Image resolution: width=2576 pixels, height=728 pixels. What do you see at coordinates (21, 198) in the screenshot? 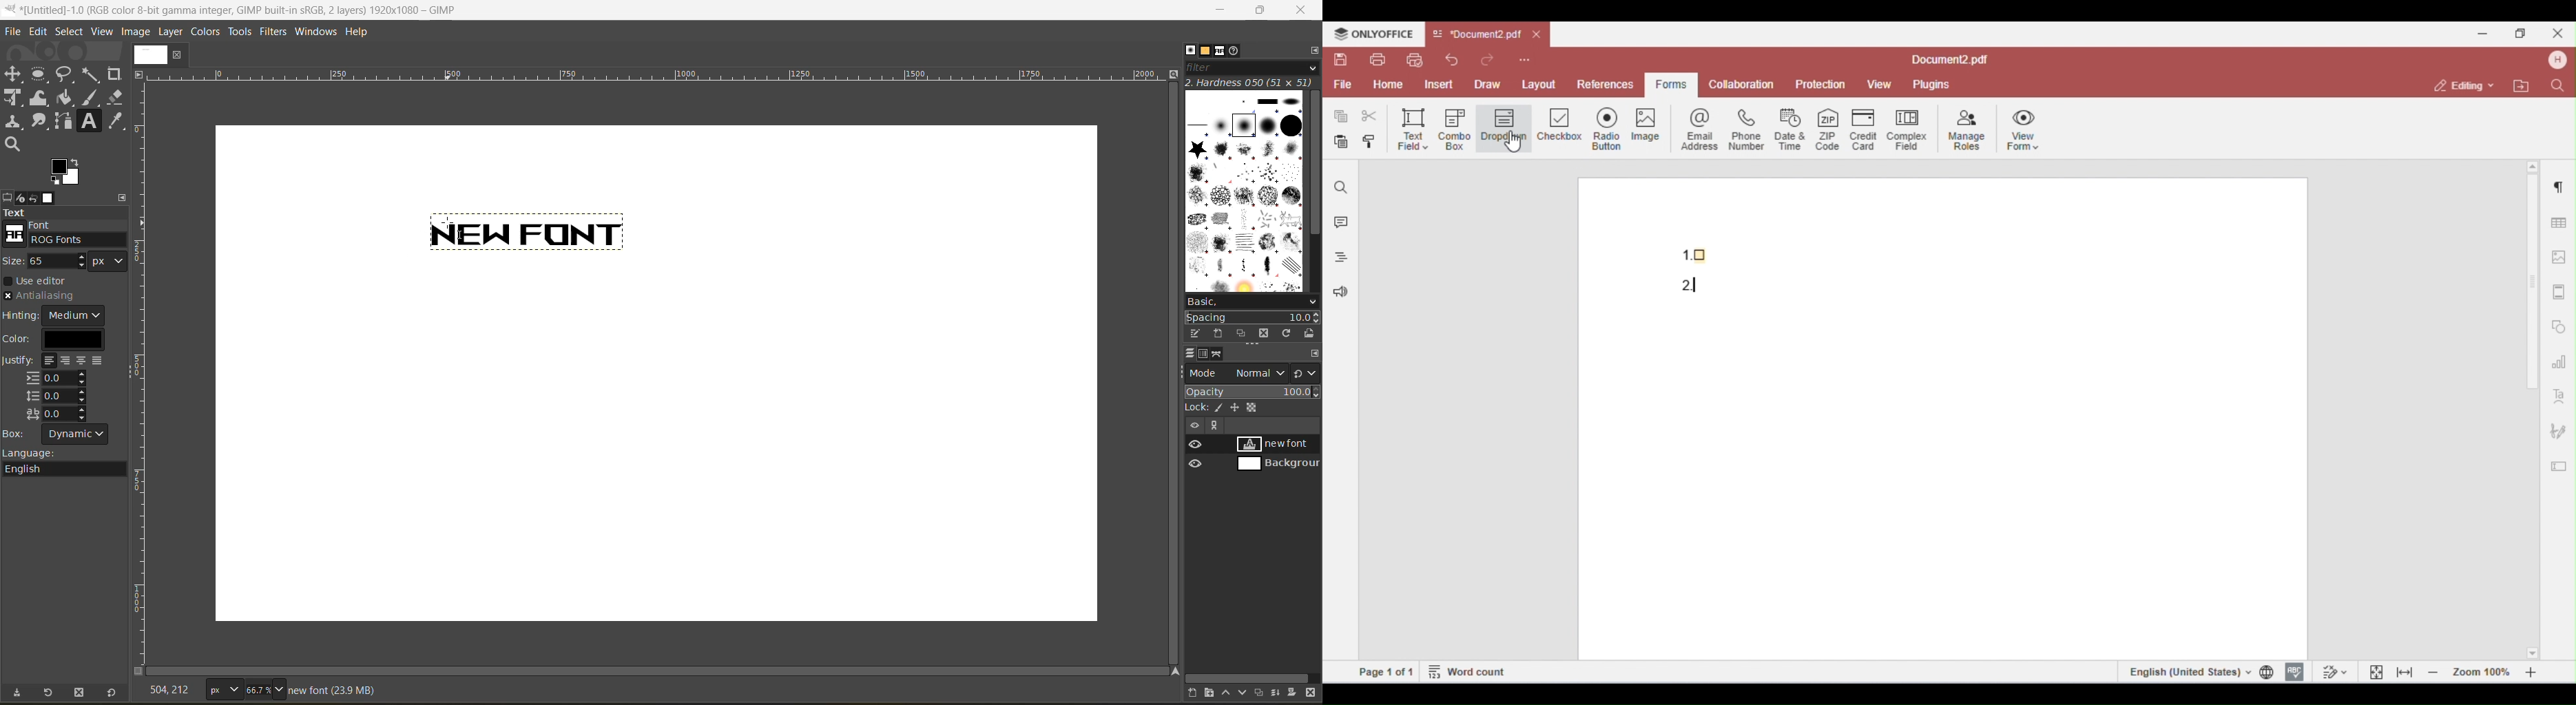
I see `device status` at bounding box center [21, 198].